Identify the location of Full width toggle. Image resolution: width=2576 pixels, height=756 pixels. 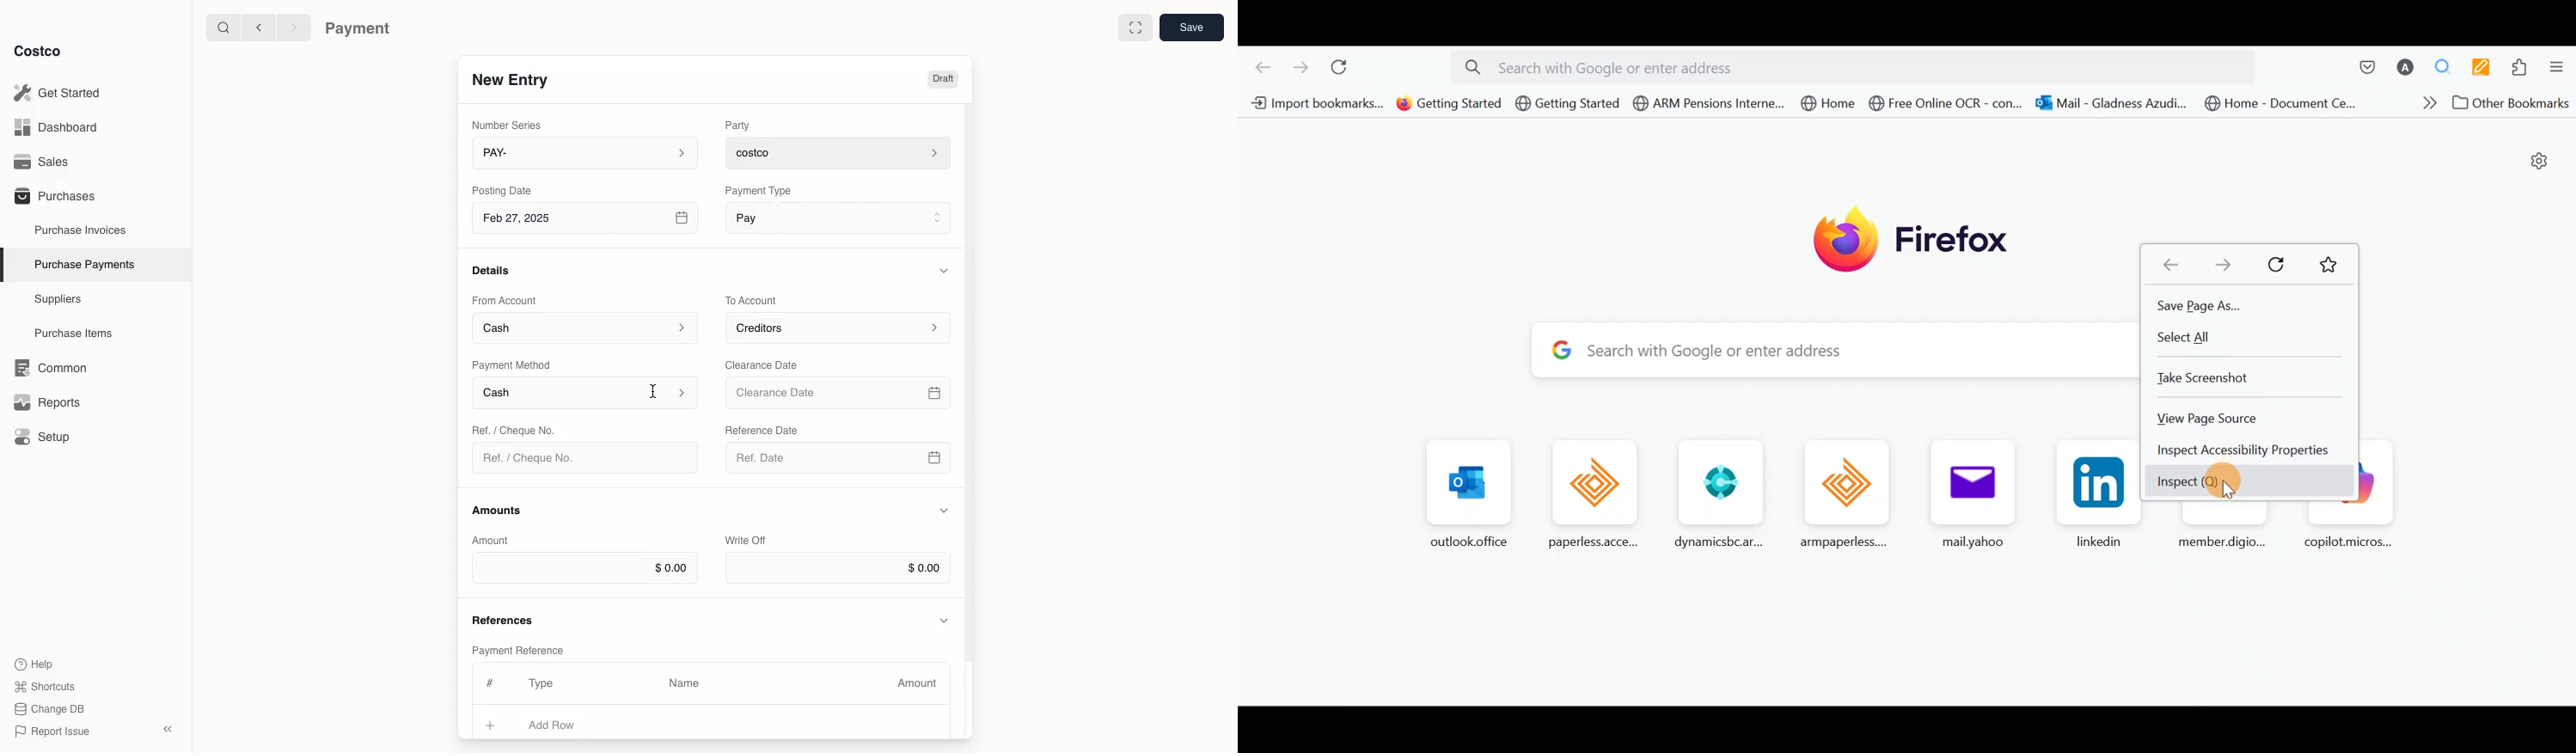
(1135, 30).